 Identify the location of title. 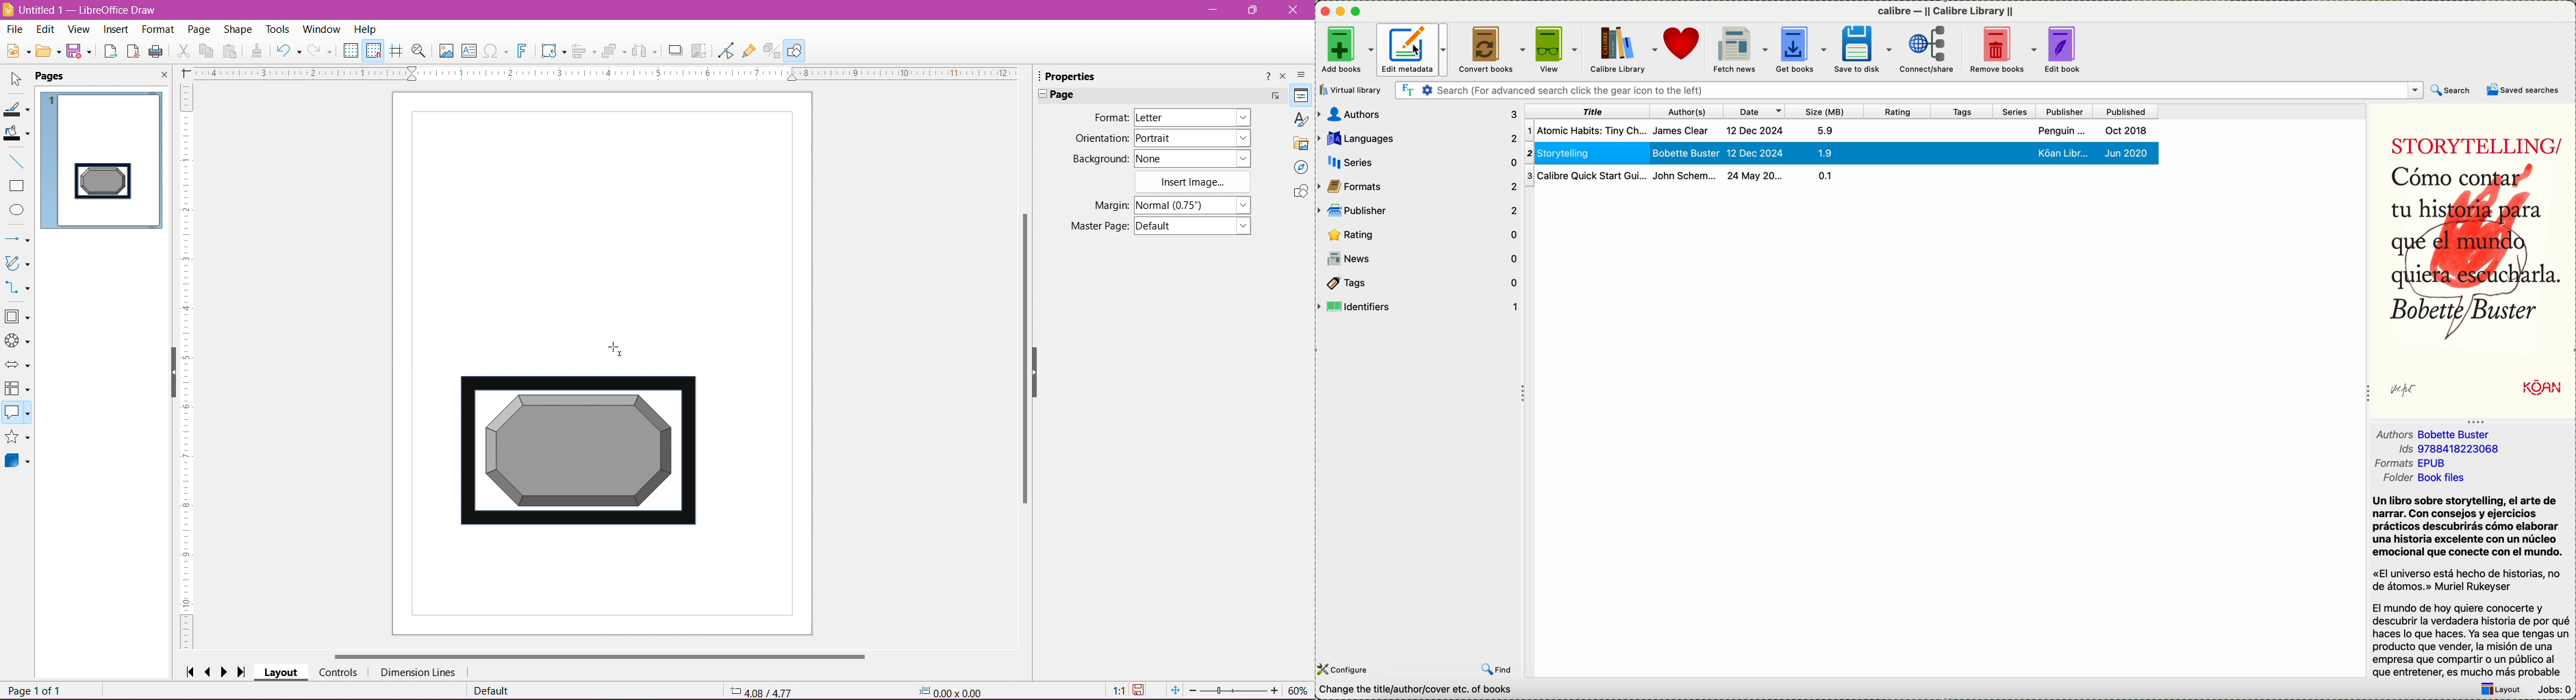
(1587, 111).